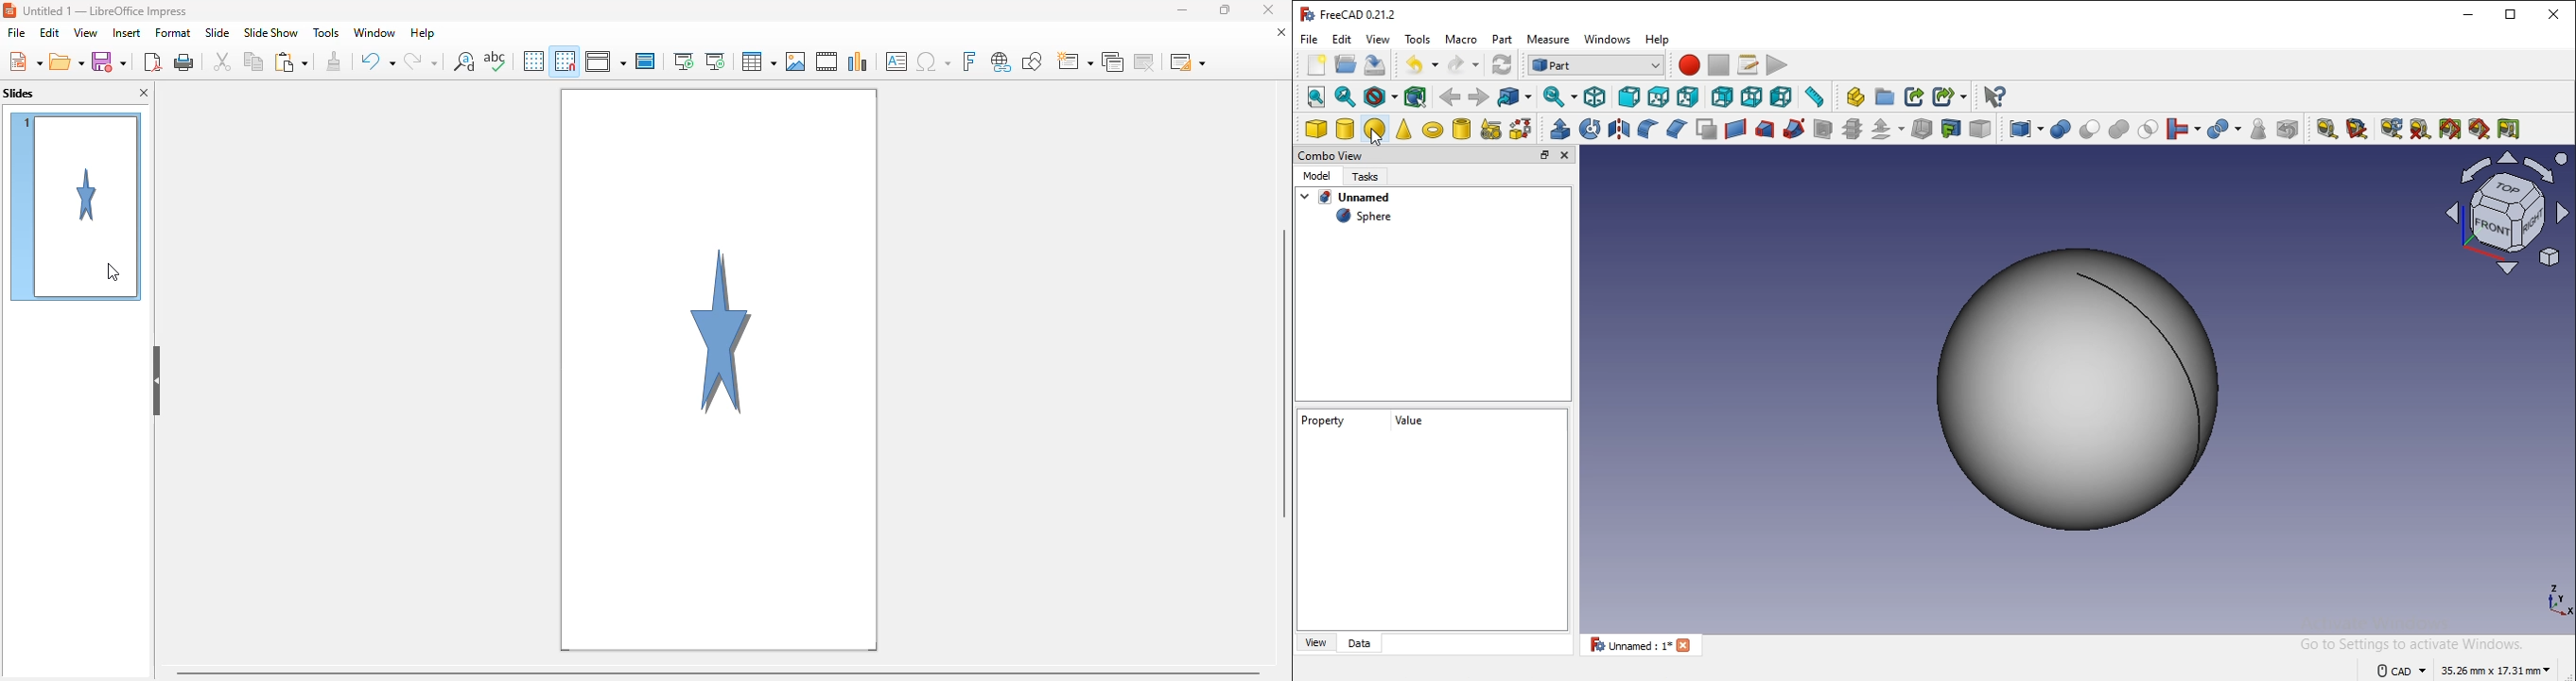  What do you see at coordinates (2420, 129) in the screenshot?
I see `clear all` at bounding box center [2420, 129].